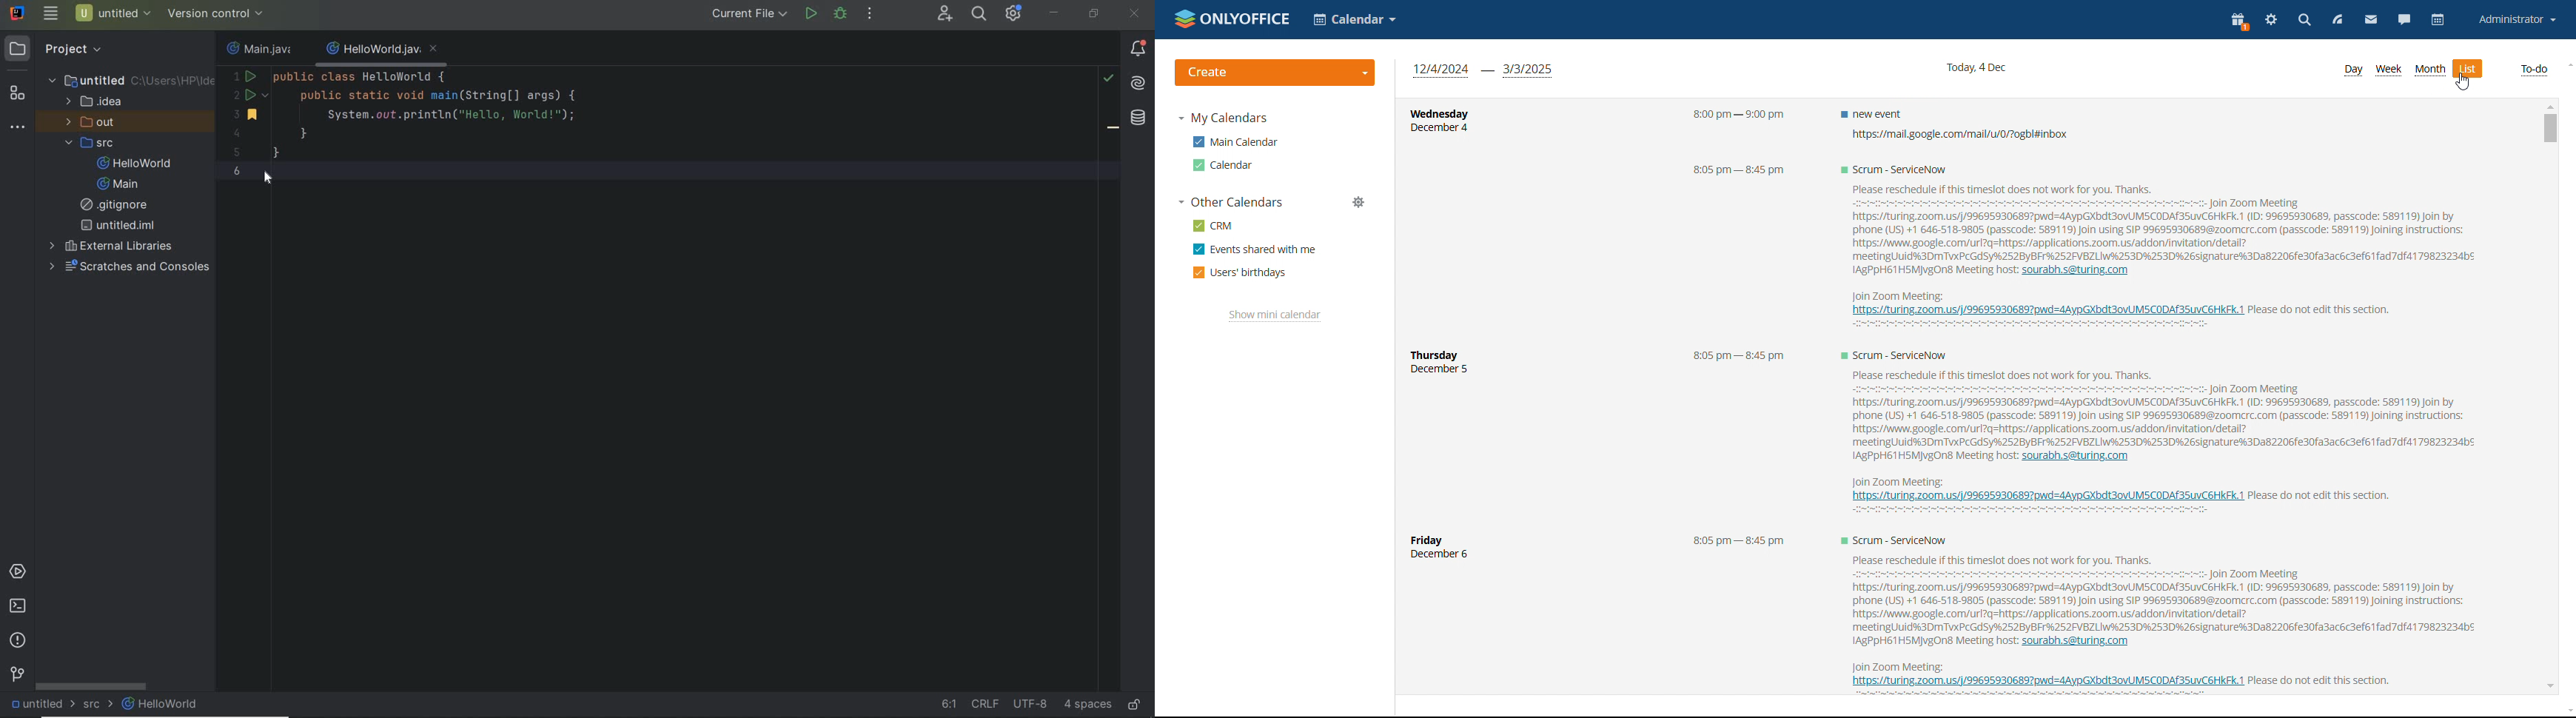 This screenshot has height=728, width=2576. Describe the element at coordinates (1212, 226) in the screenshot. I see `crm` at that location.